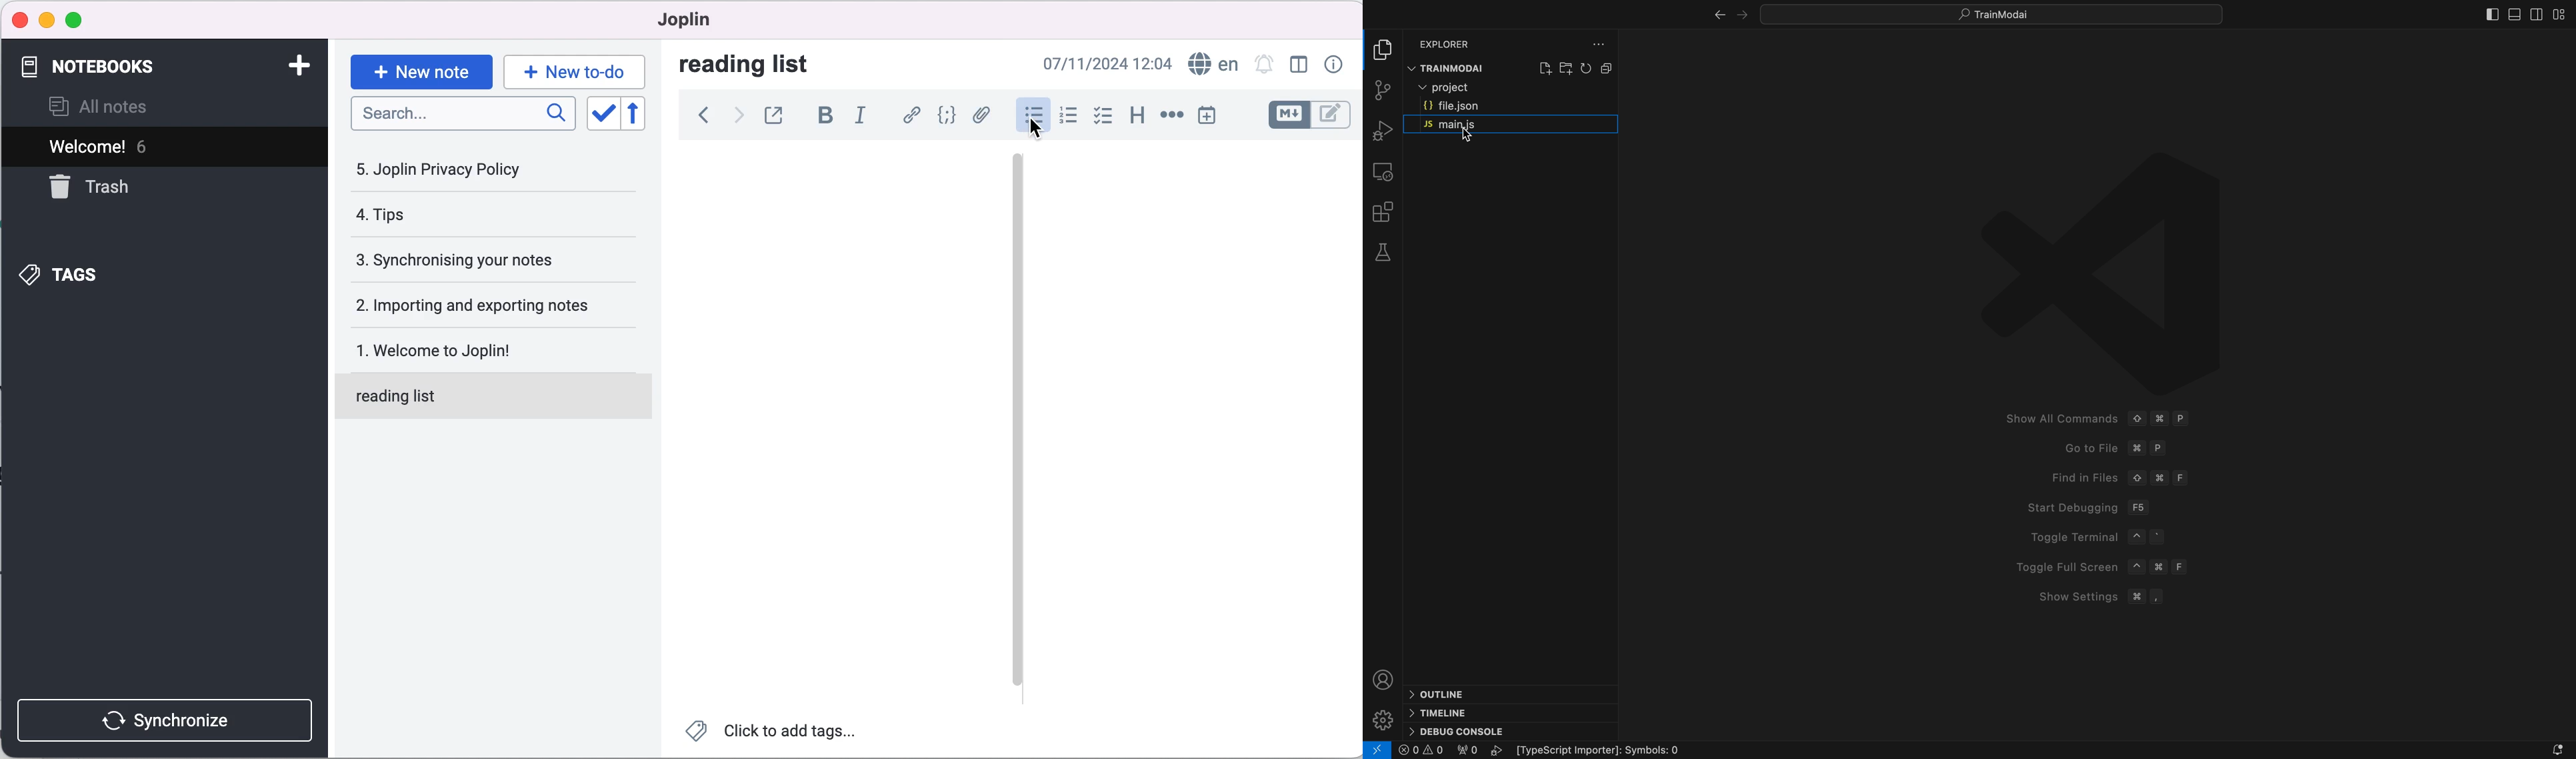 The image size is (2576, 784). Describe the element at coordinates (2562, 15) in the screenshot. I see `layout` at that location.